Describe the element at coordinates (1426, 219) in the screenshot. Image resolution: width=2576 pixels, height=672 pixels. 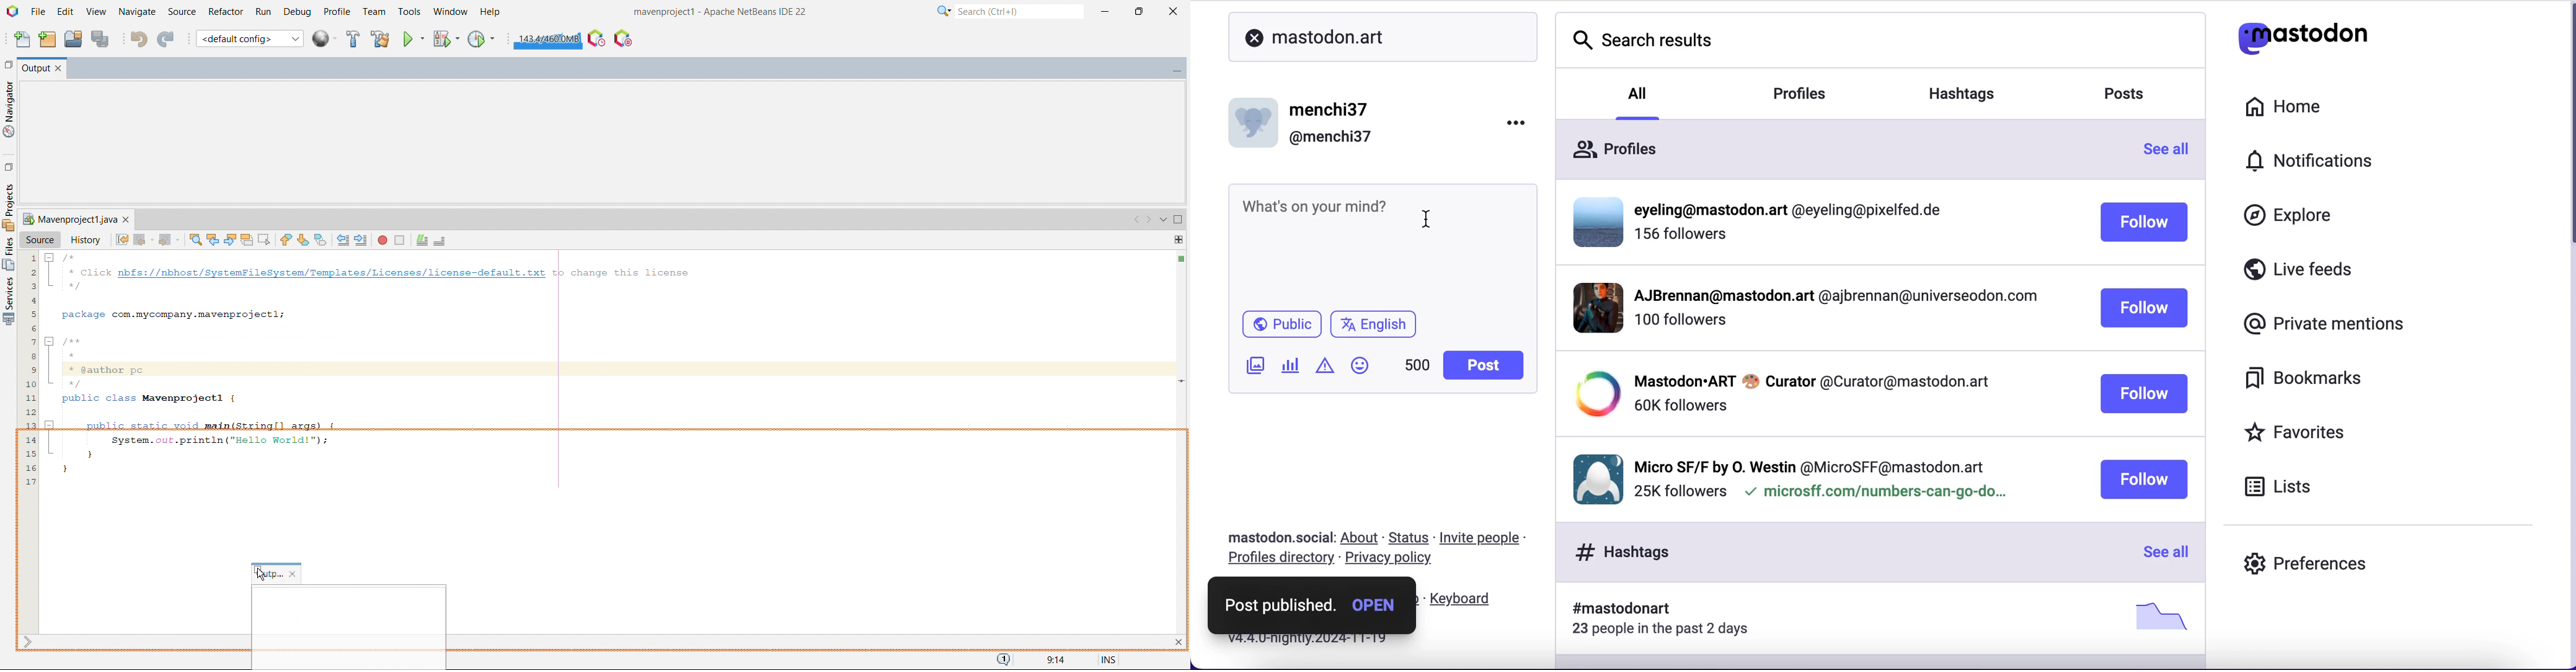
I see `cursor` at that location.